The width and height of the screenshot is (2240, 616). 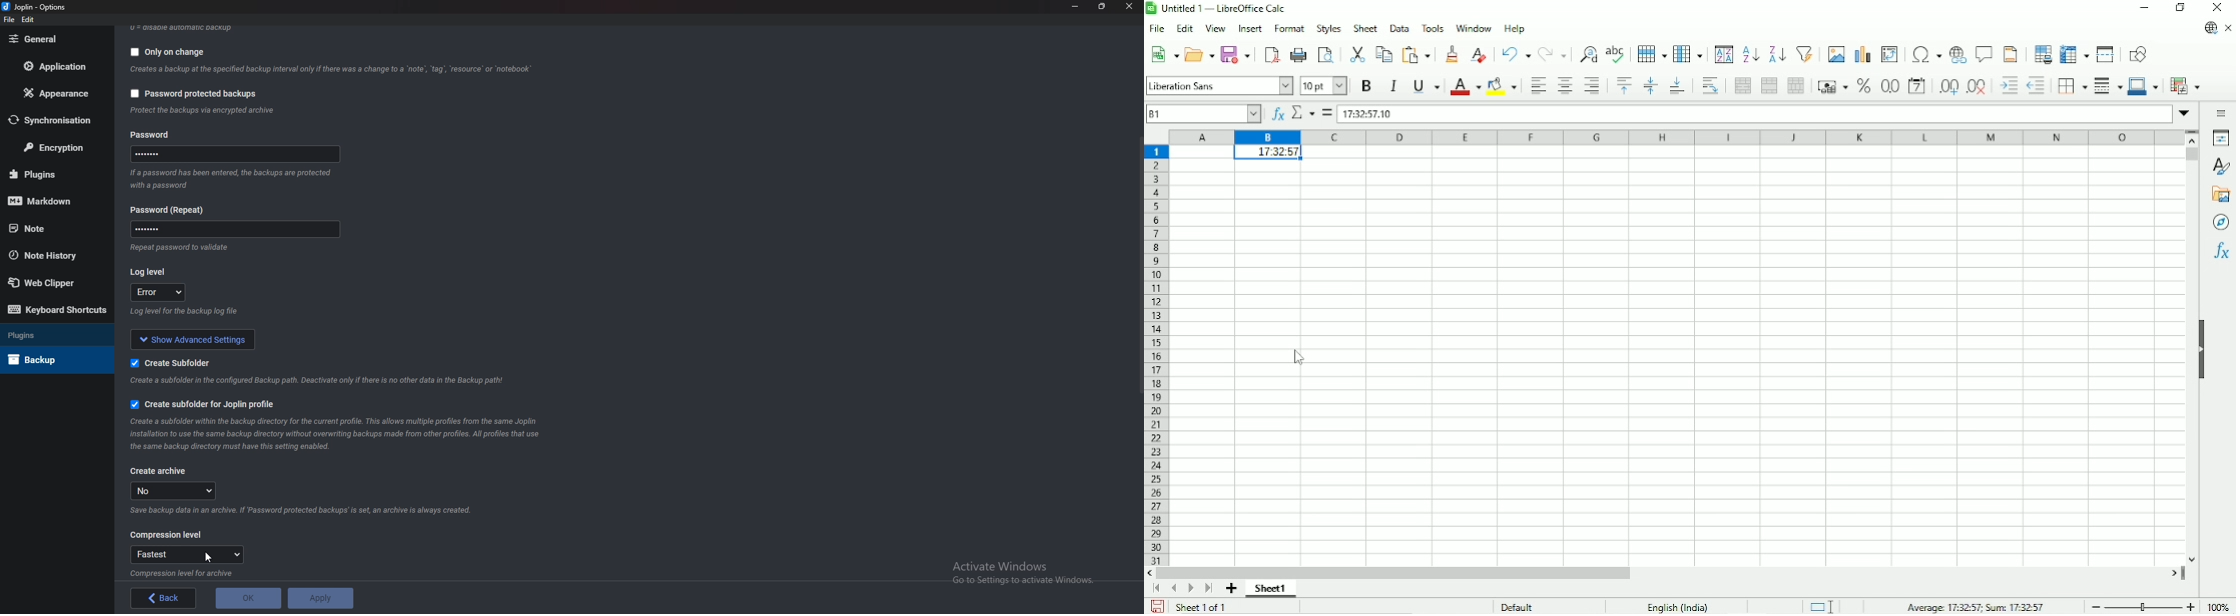 What do you see at coordinates (1235, 53) in the screenshot?
I see `Save` at bounding box center [1235, 53].